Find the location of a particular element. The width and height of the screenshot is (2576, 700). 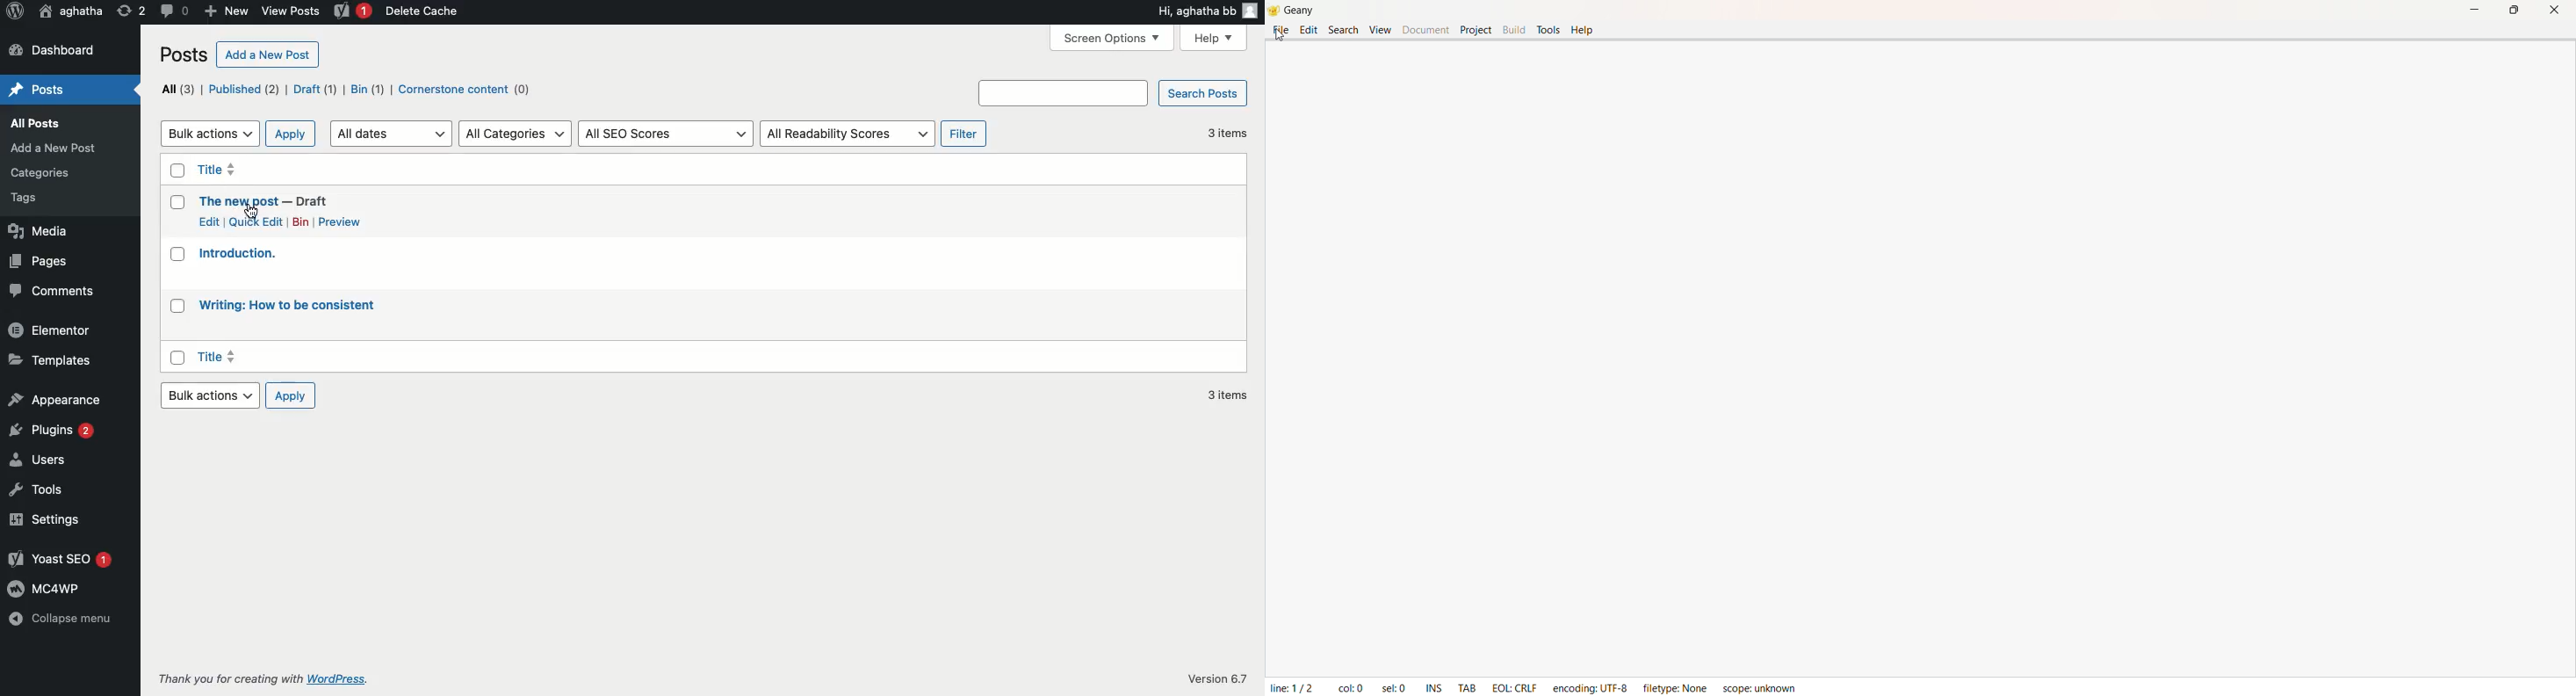

Tools is located at coordinates (41, 490).